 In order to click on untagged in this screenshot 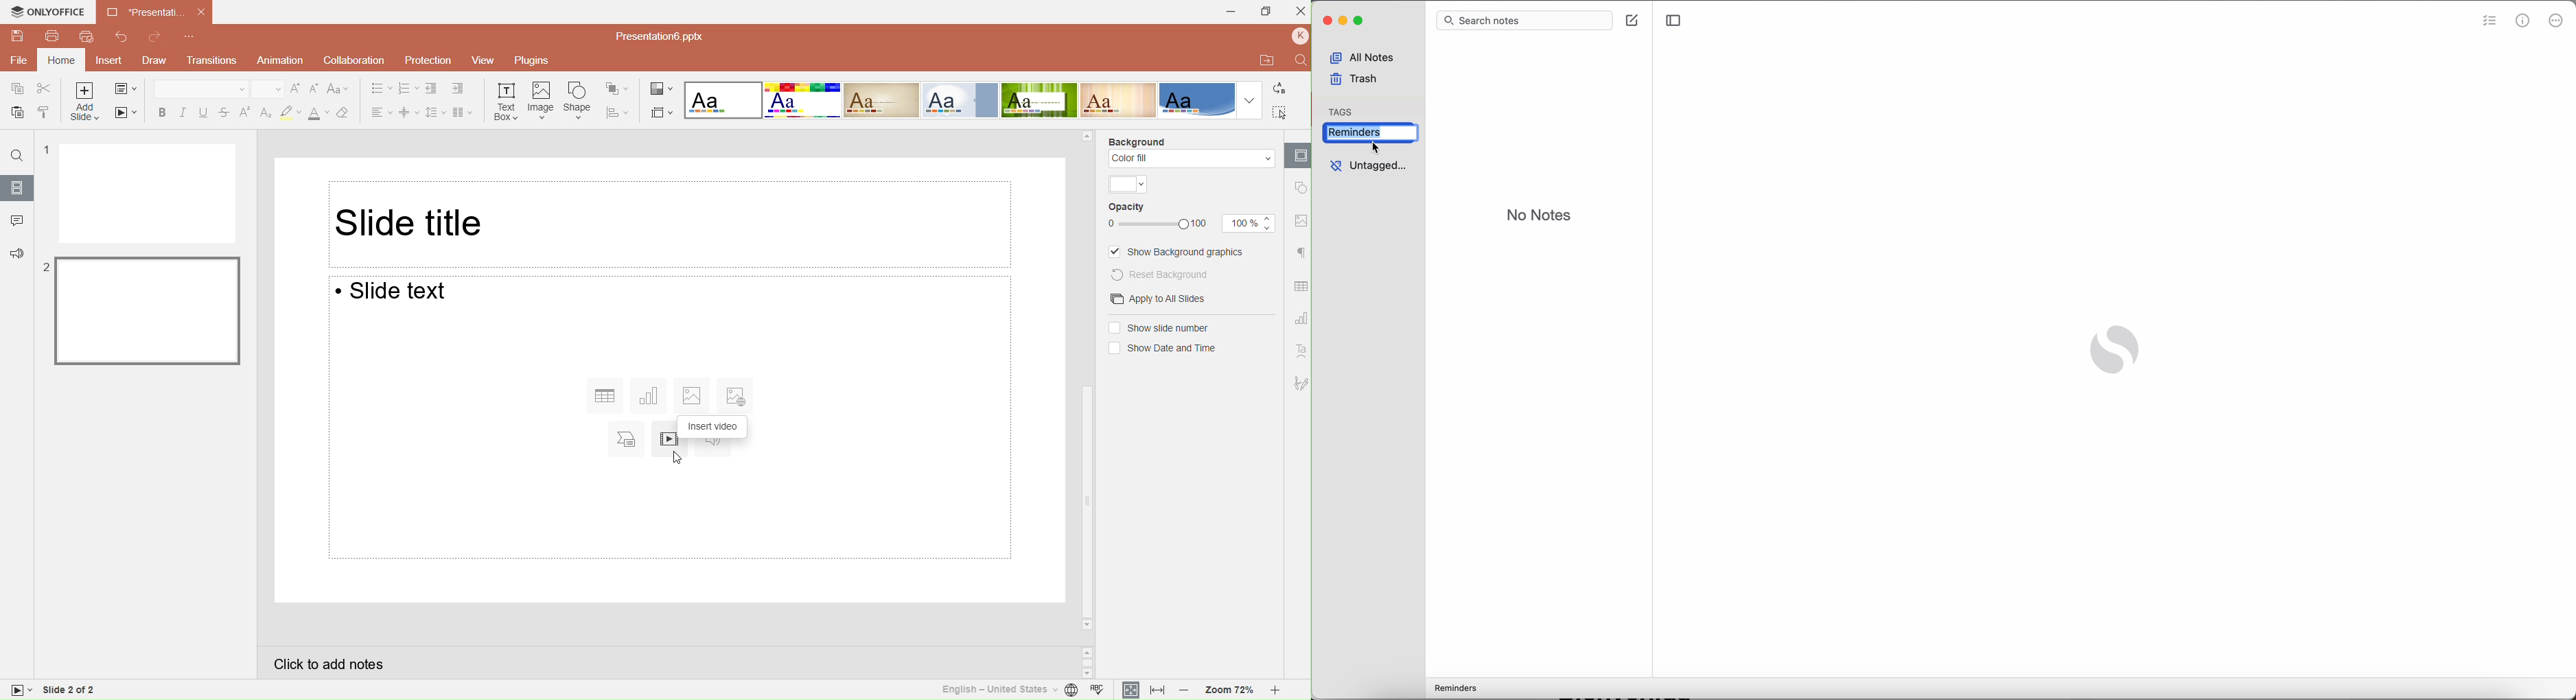, I will do `click(1362, 167)`.